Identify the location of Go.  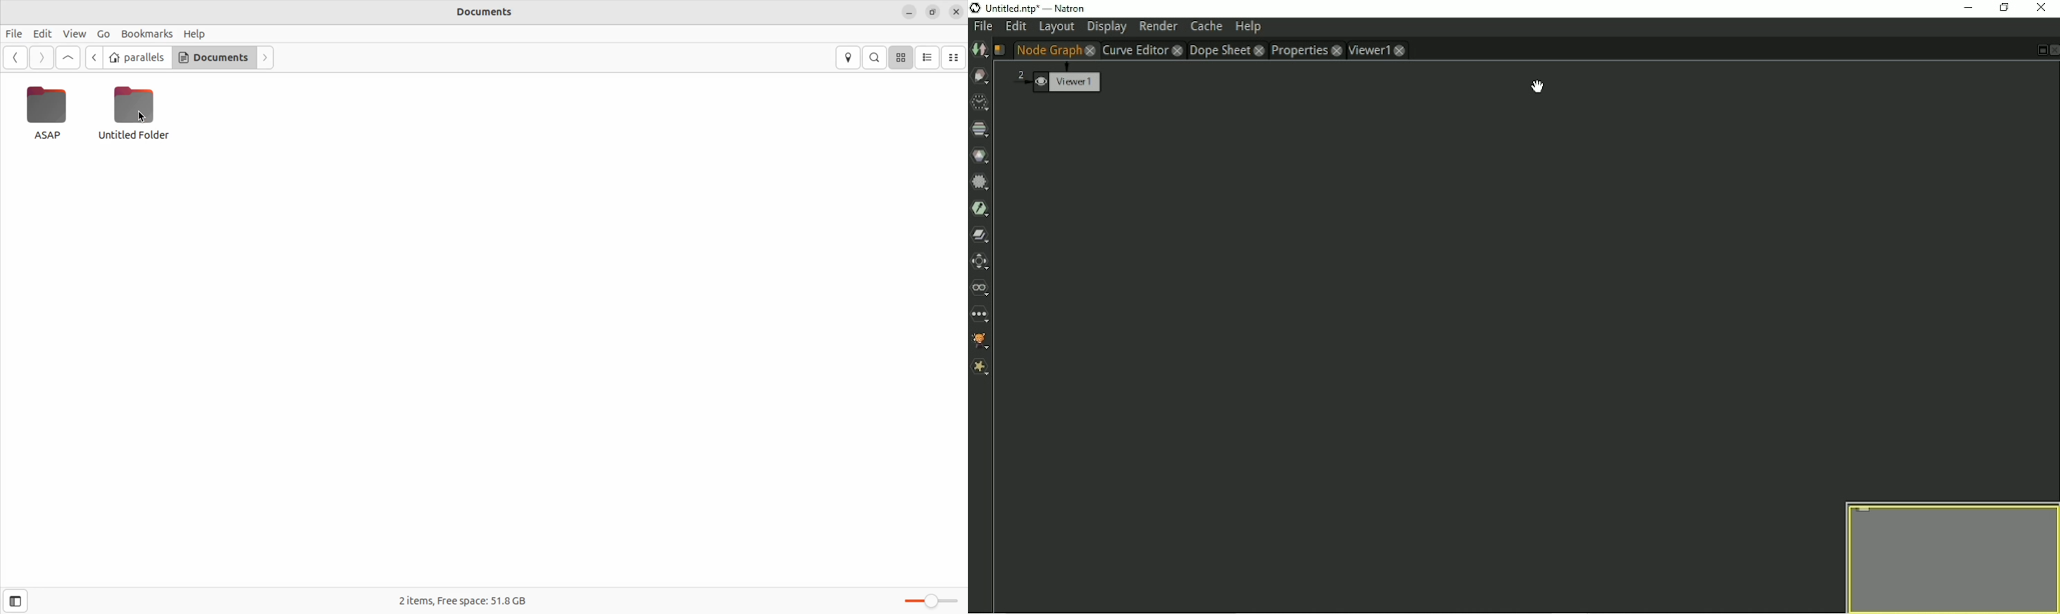
(103, 34).